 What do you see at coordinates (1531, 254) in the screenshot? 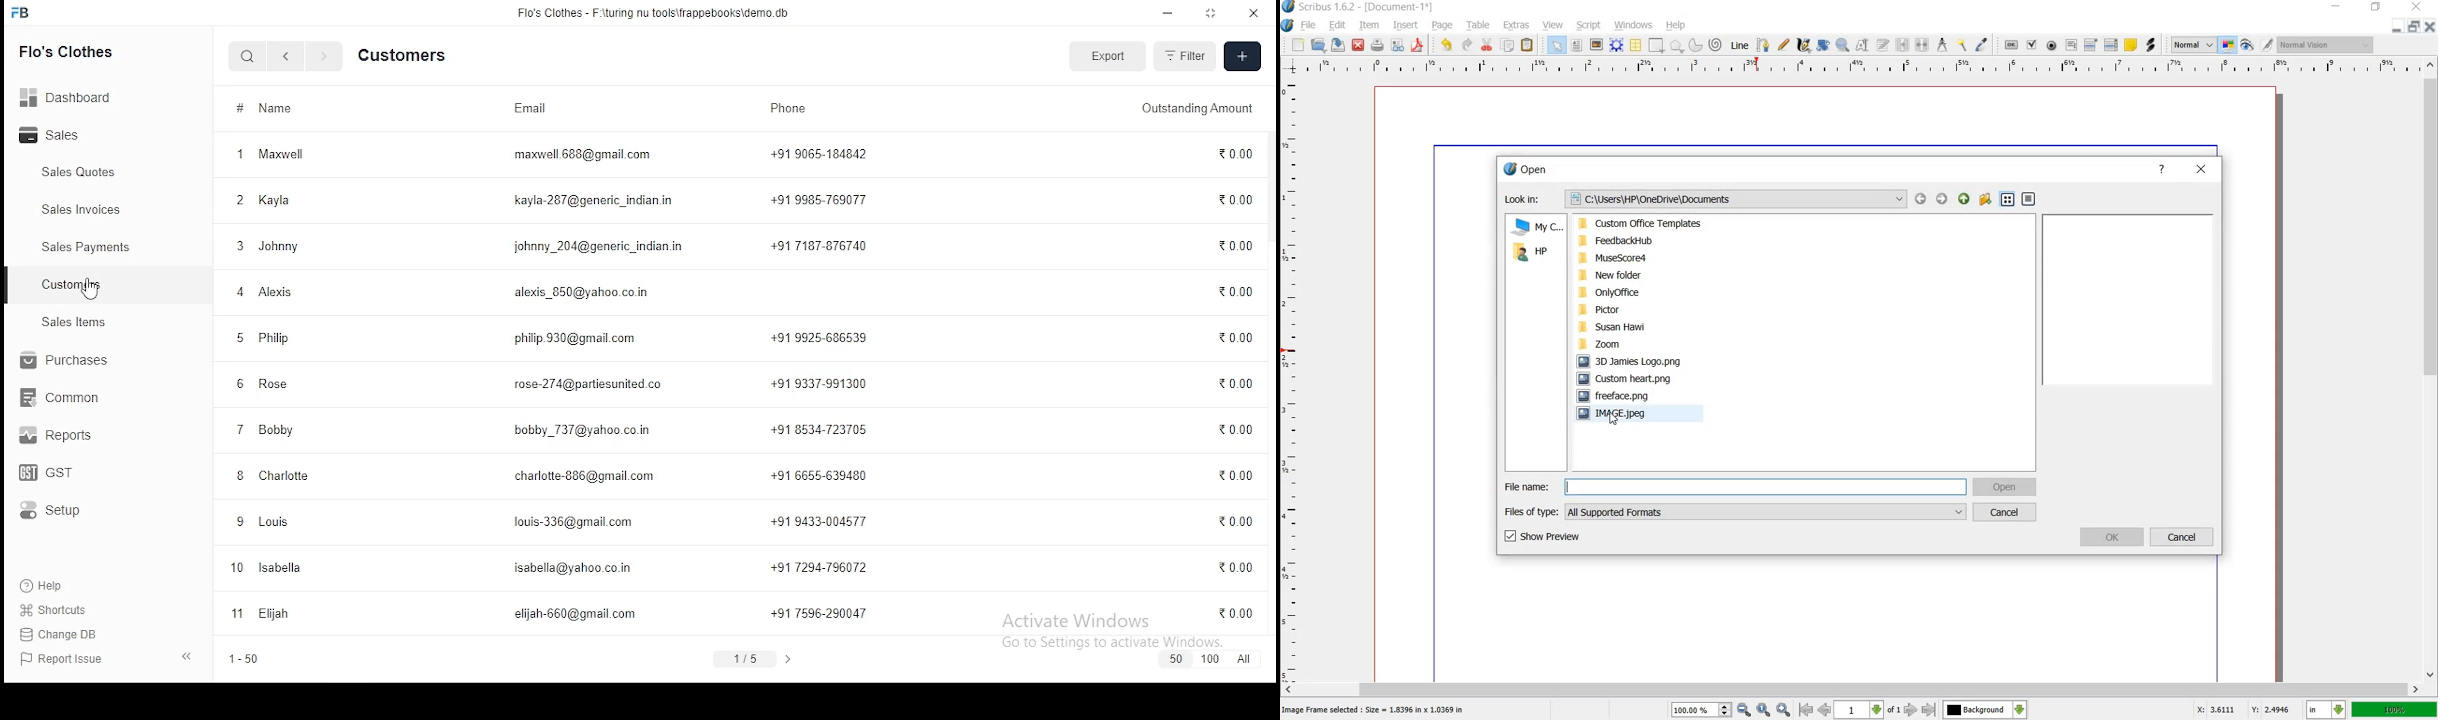
I see `HP` at bounding box center [1531, 254].